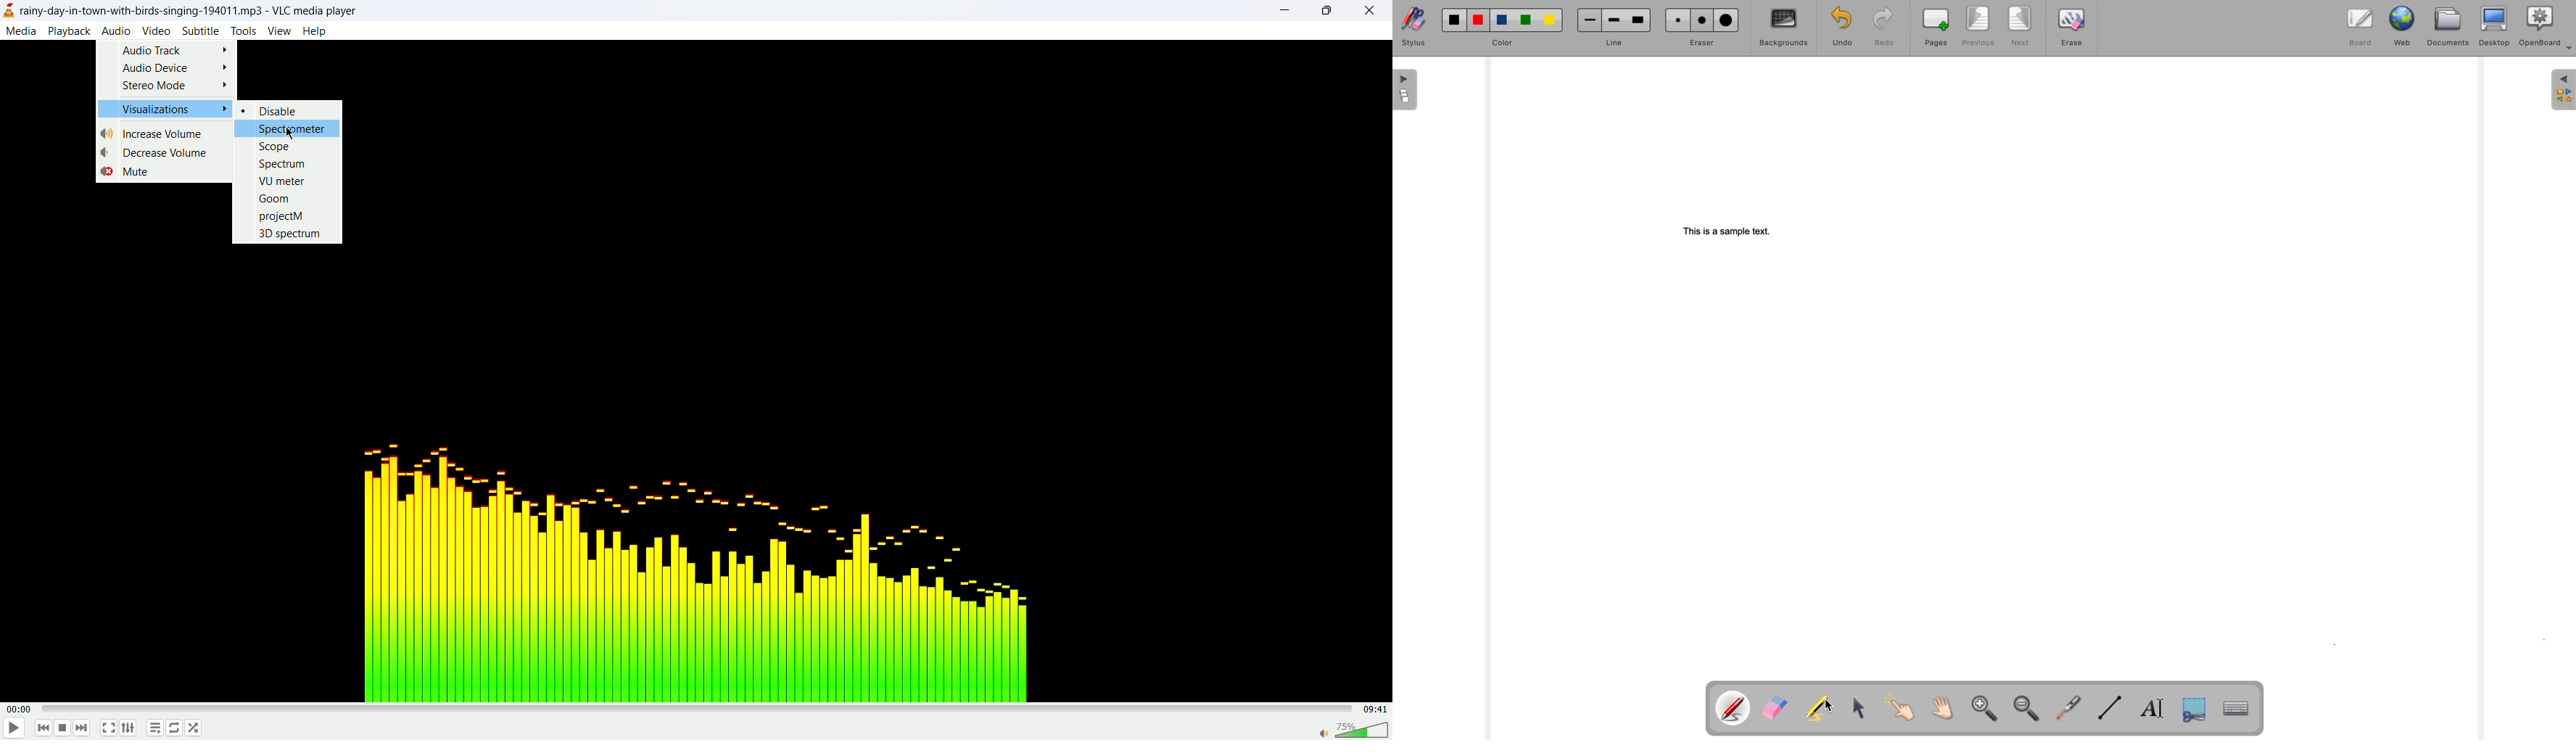  Describe the element at coordinates (1354, 729) in the screenshot. I see `volume bar` at that location.